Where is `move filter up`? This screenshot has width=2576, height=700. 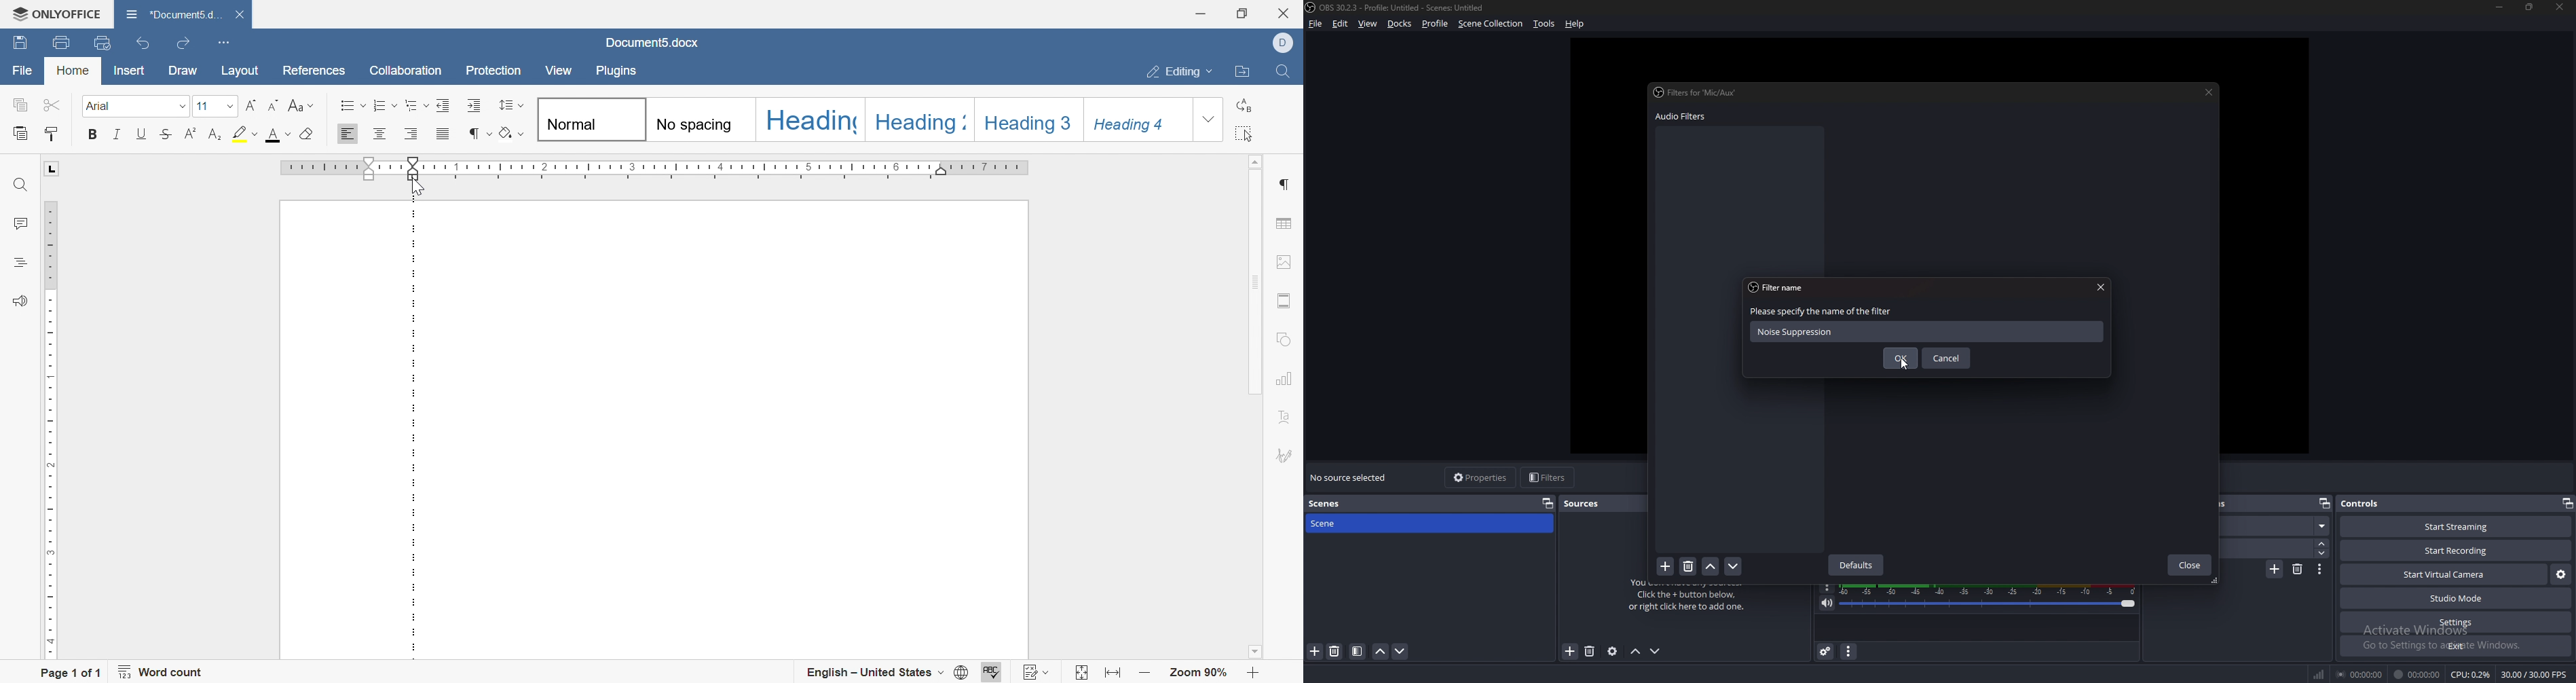 move filter up is located at coordinates (1711, 566).